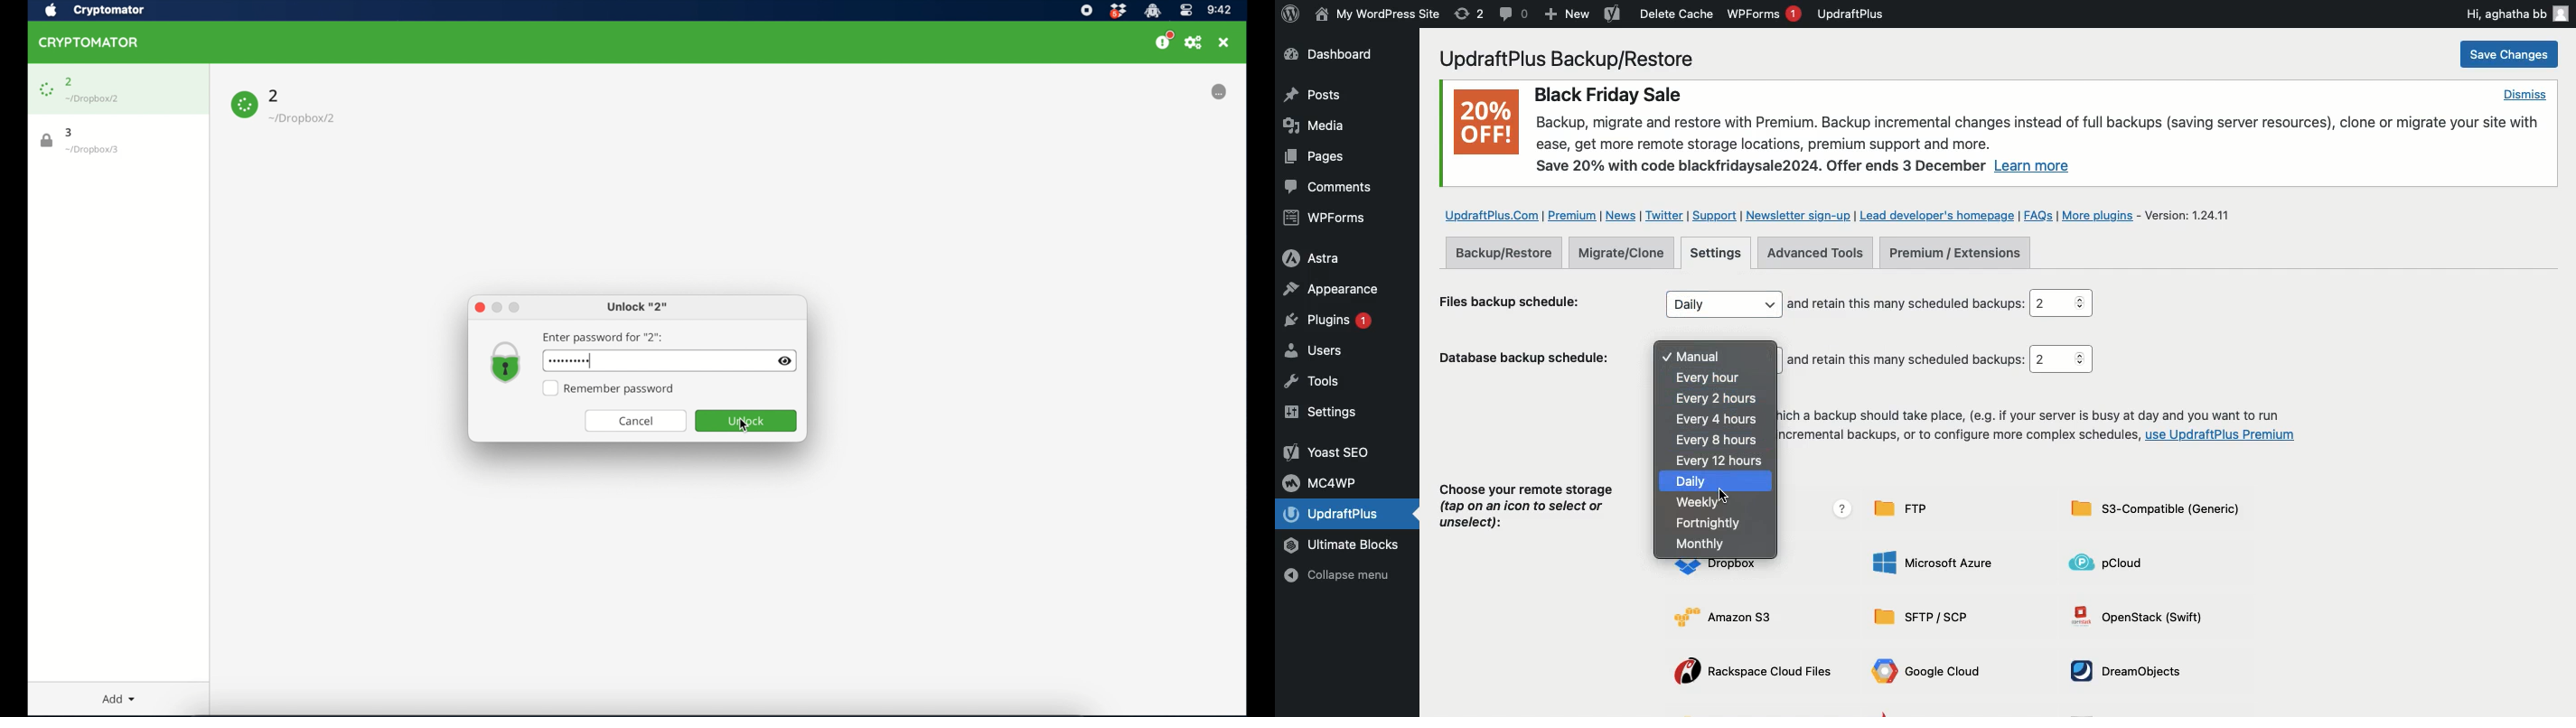 Image resolution: width=2576 pixels, height=728 pixels. What do you see at coordinates (2507, 55) in the screenshot?
I see `Save change` at bounding box center [2507, 55].